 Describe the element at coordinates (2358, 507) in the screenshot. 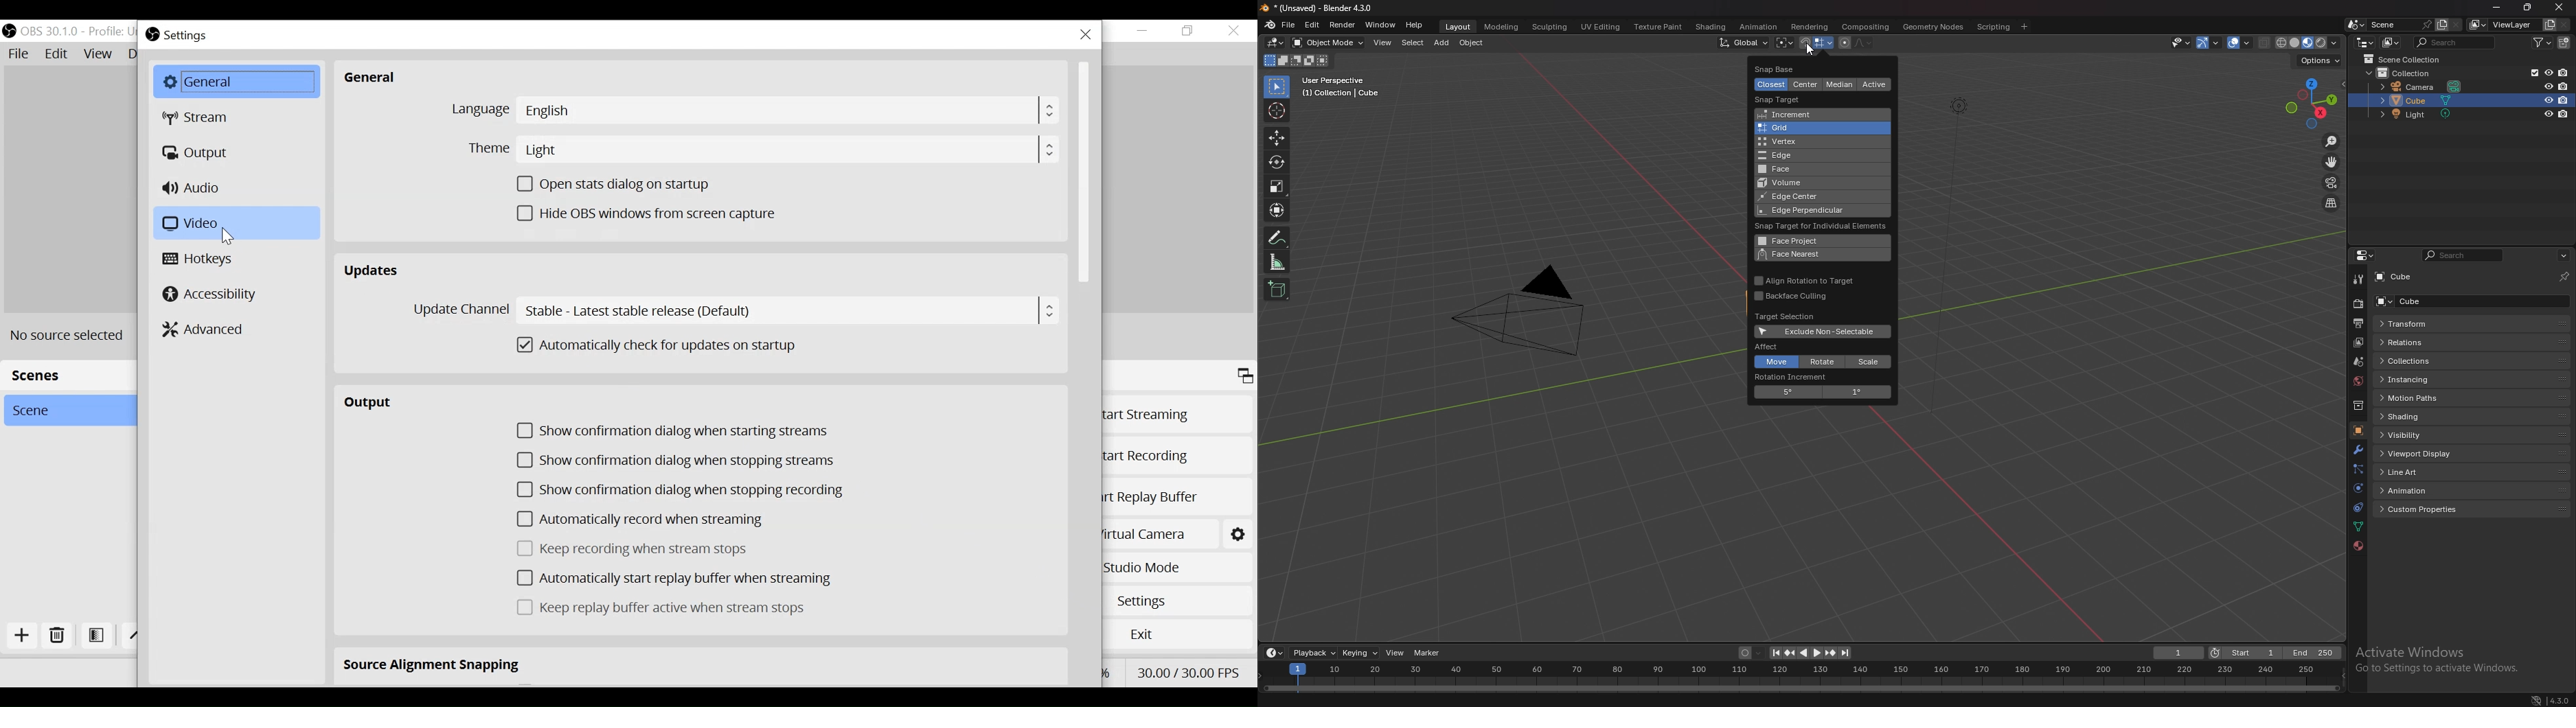

I see `constraints` at that location.